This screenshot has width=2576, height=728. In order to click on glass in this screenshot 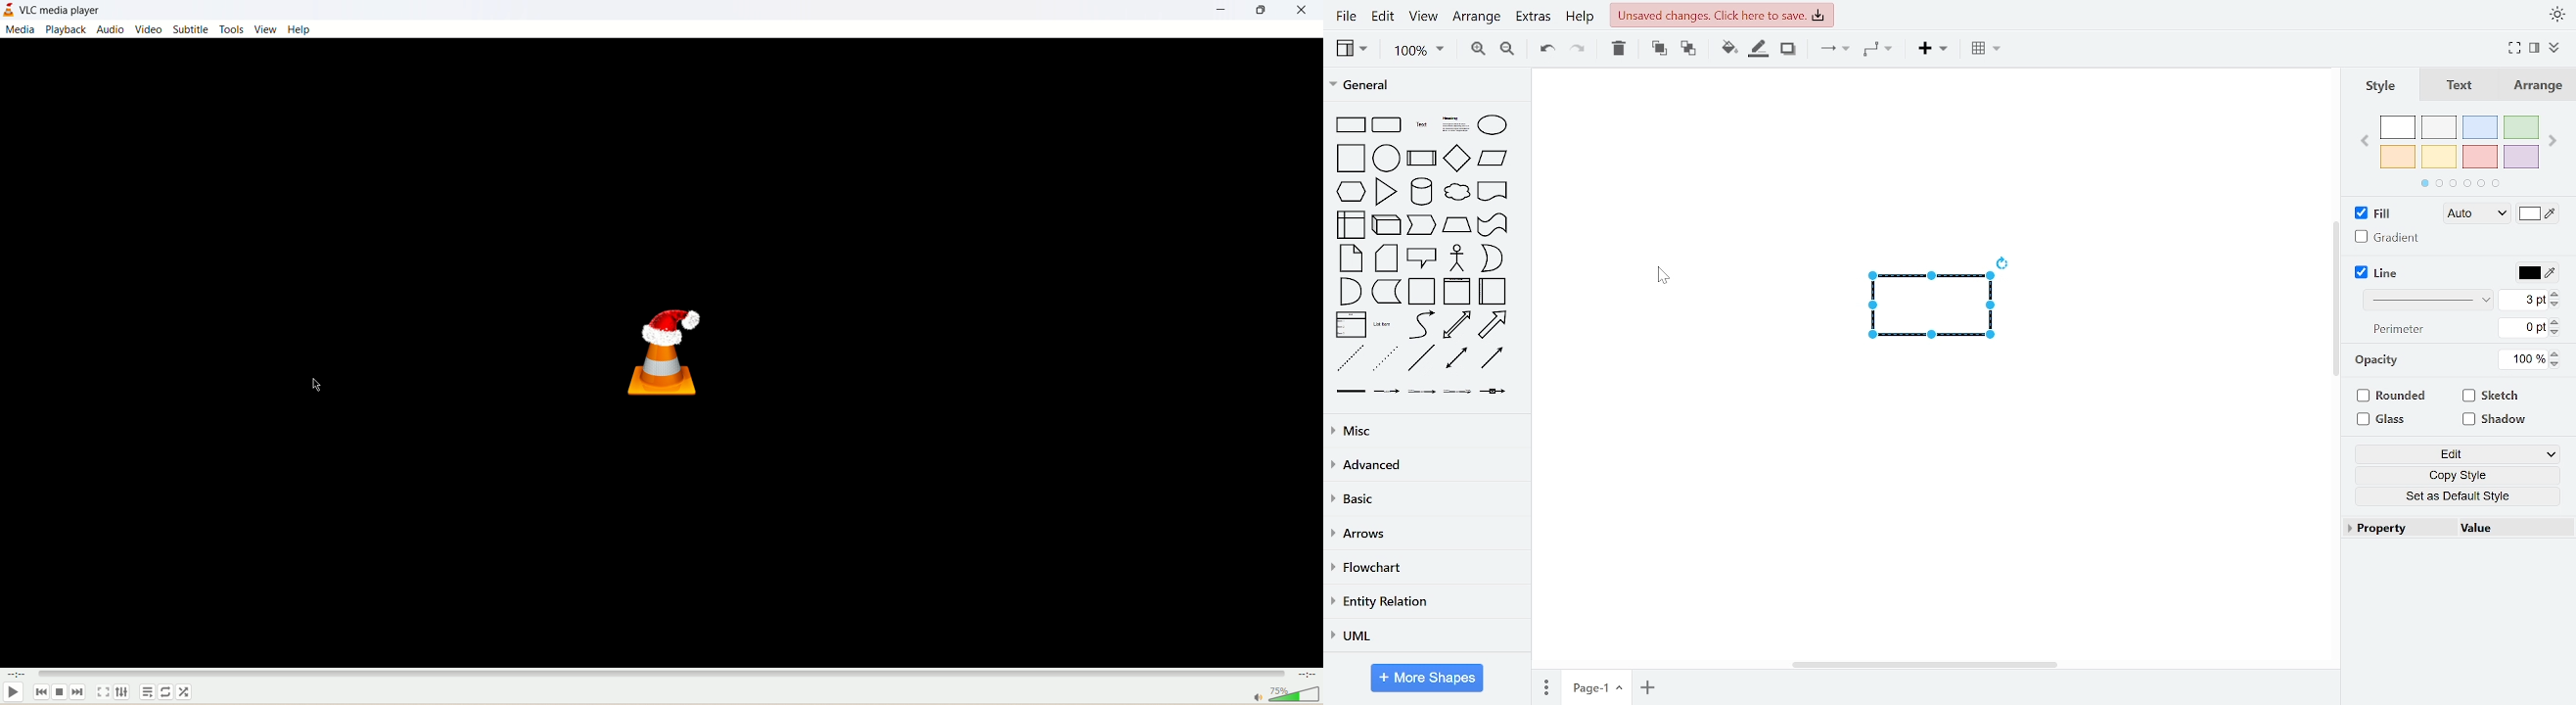, I will do `click(2384, 420)`.